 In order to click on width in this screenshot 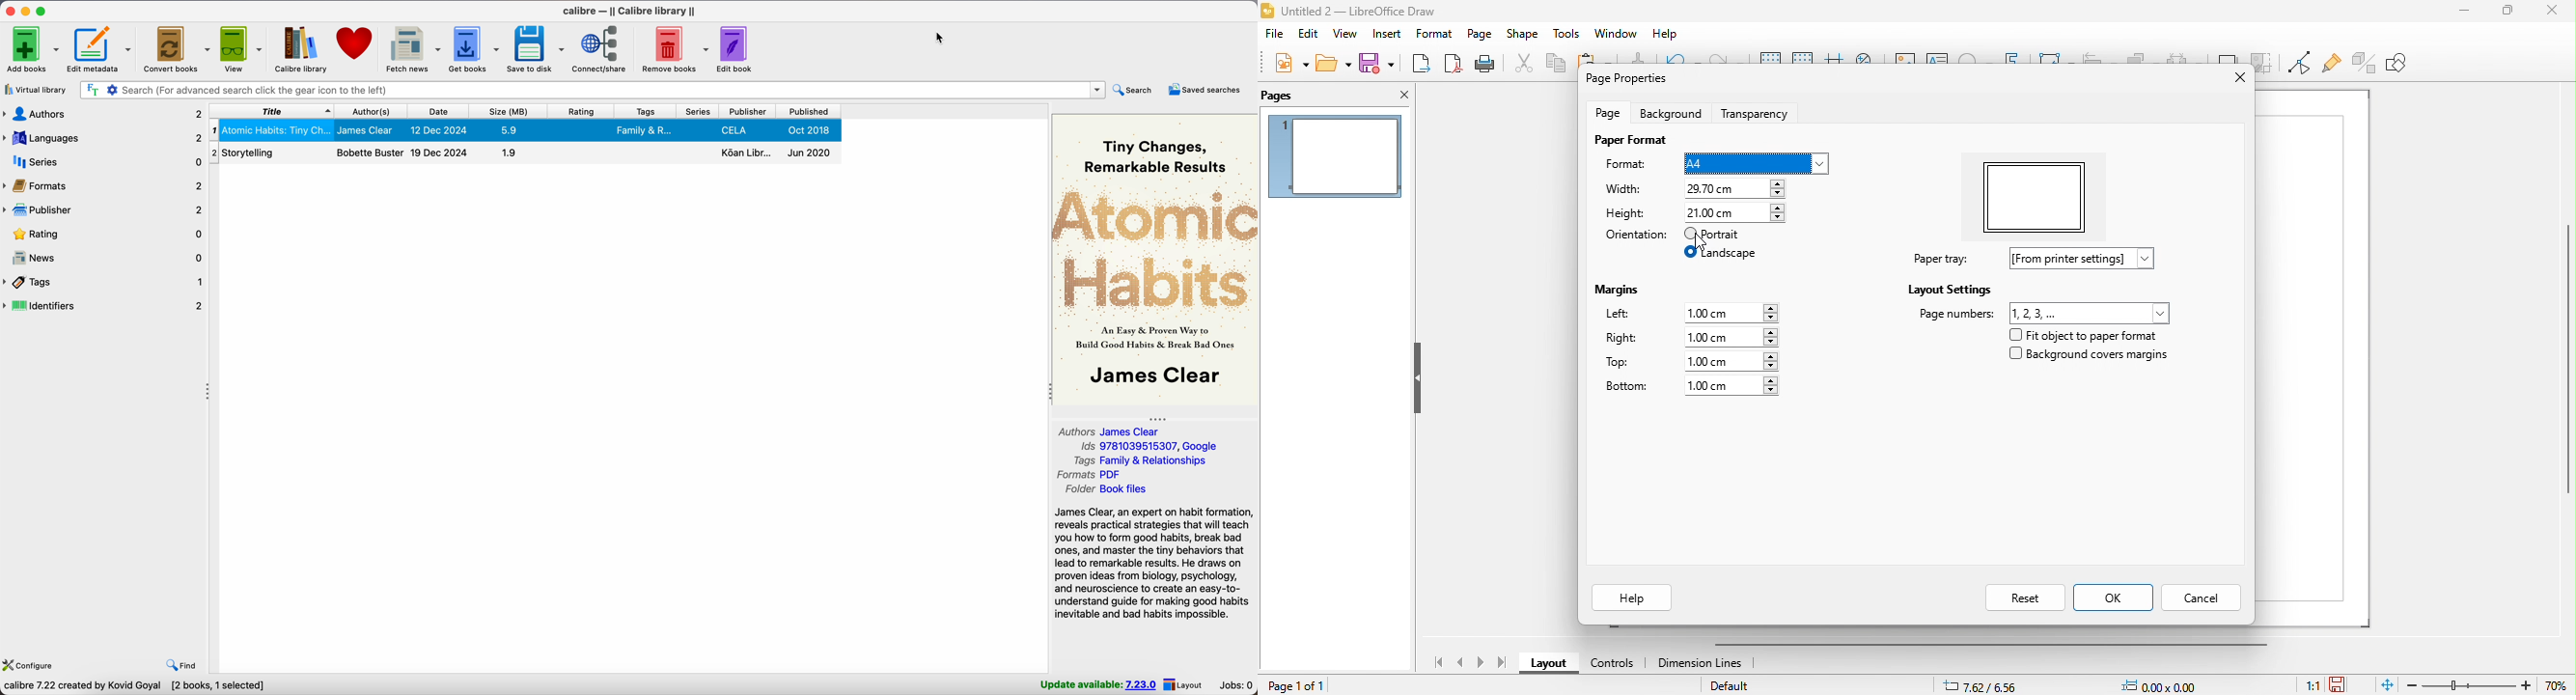, I will do `click(1624, 191)`.